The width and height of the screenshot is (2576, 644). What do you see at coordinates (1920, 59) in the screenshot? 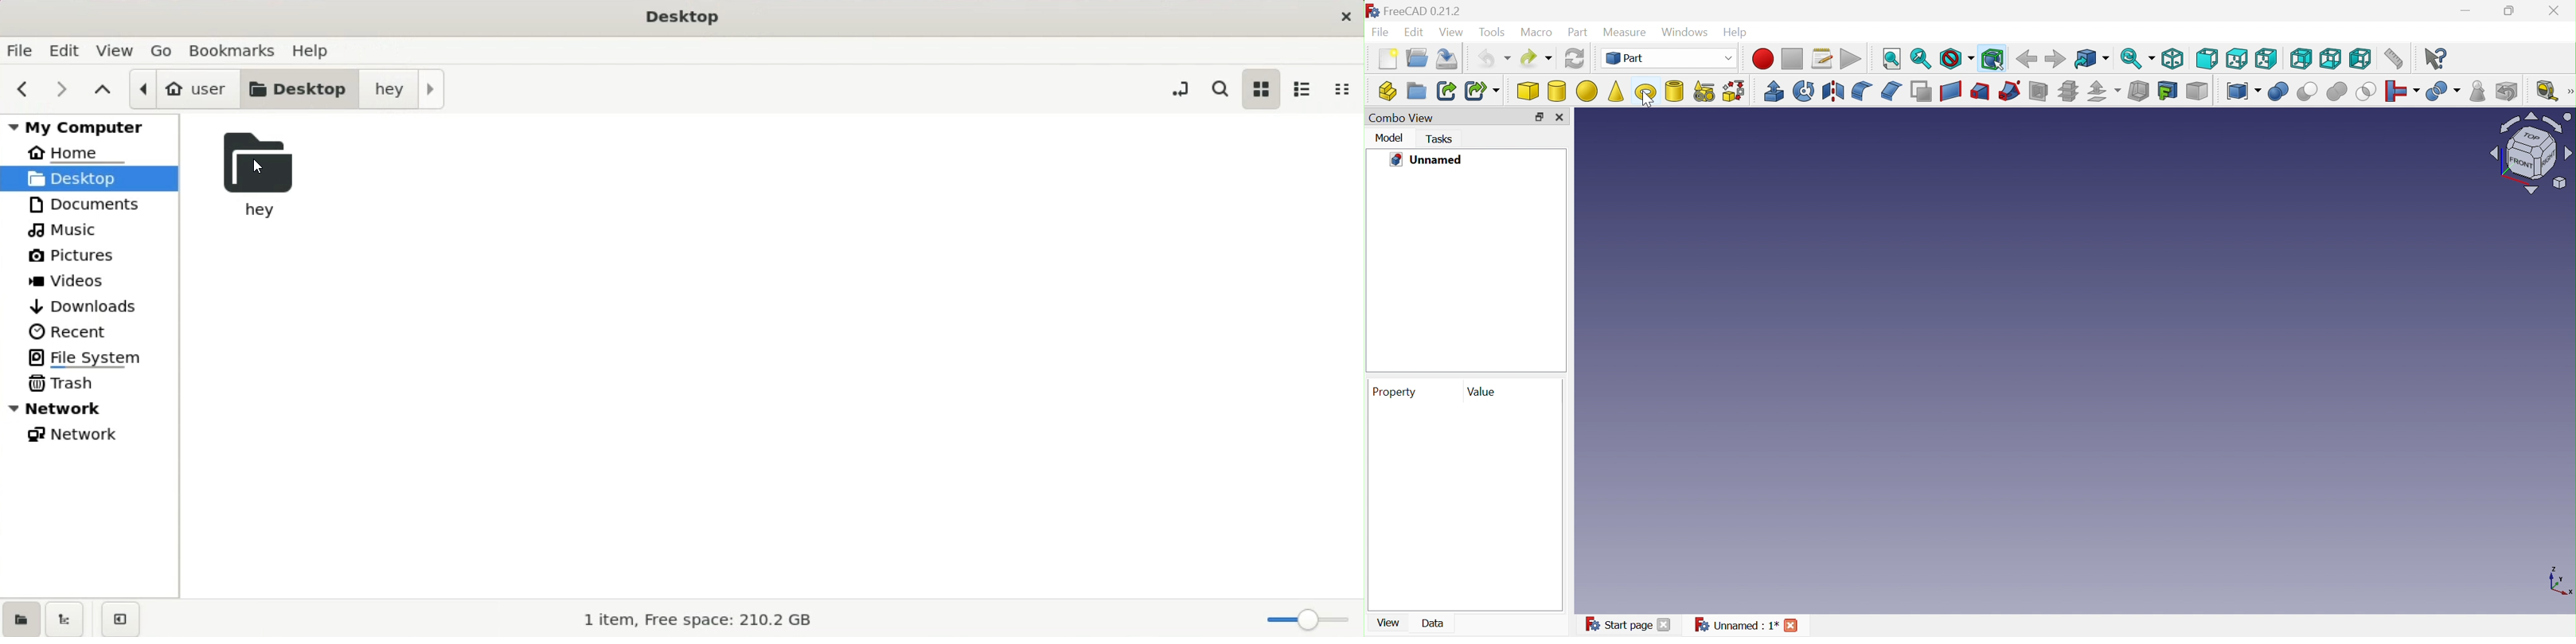
I see `Fit selection` at bounding box center [1920, 59].